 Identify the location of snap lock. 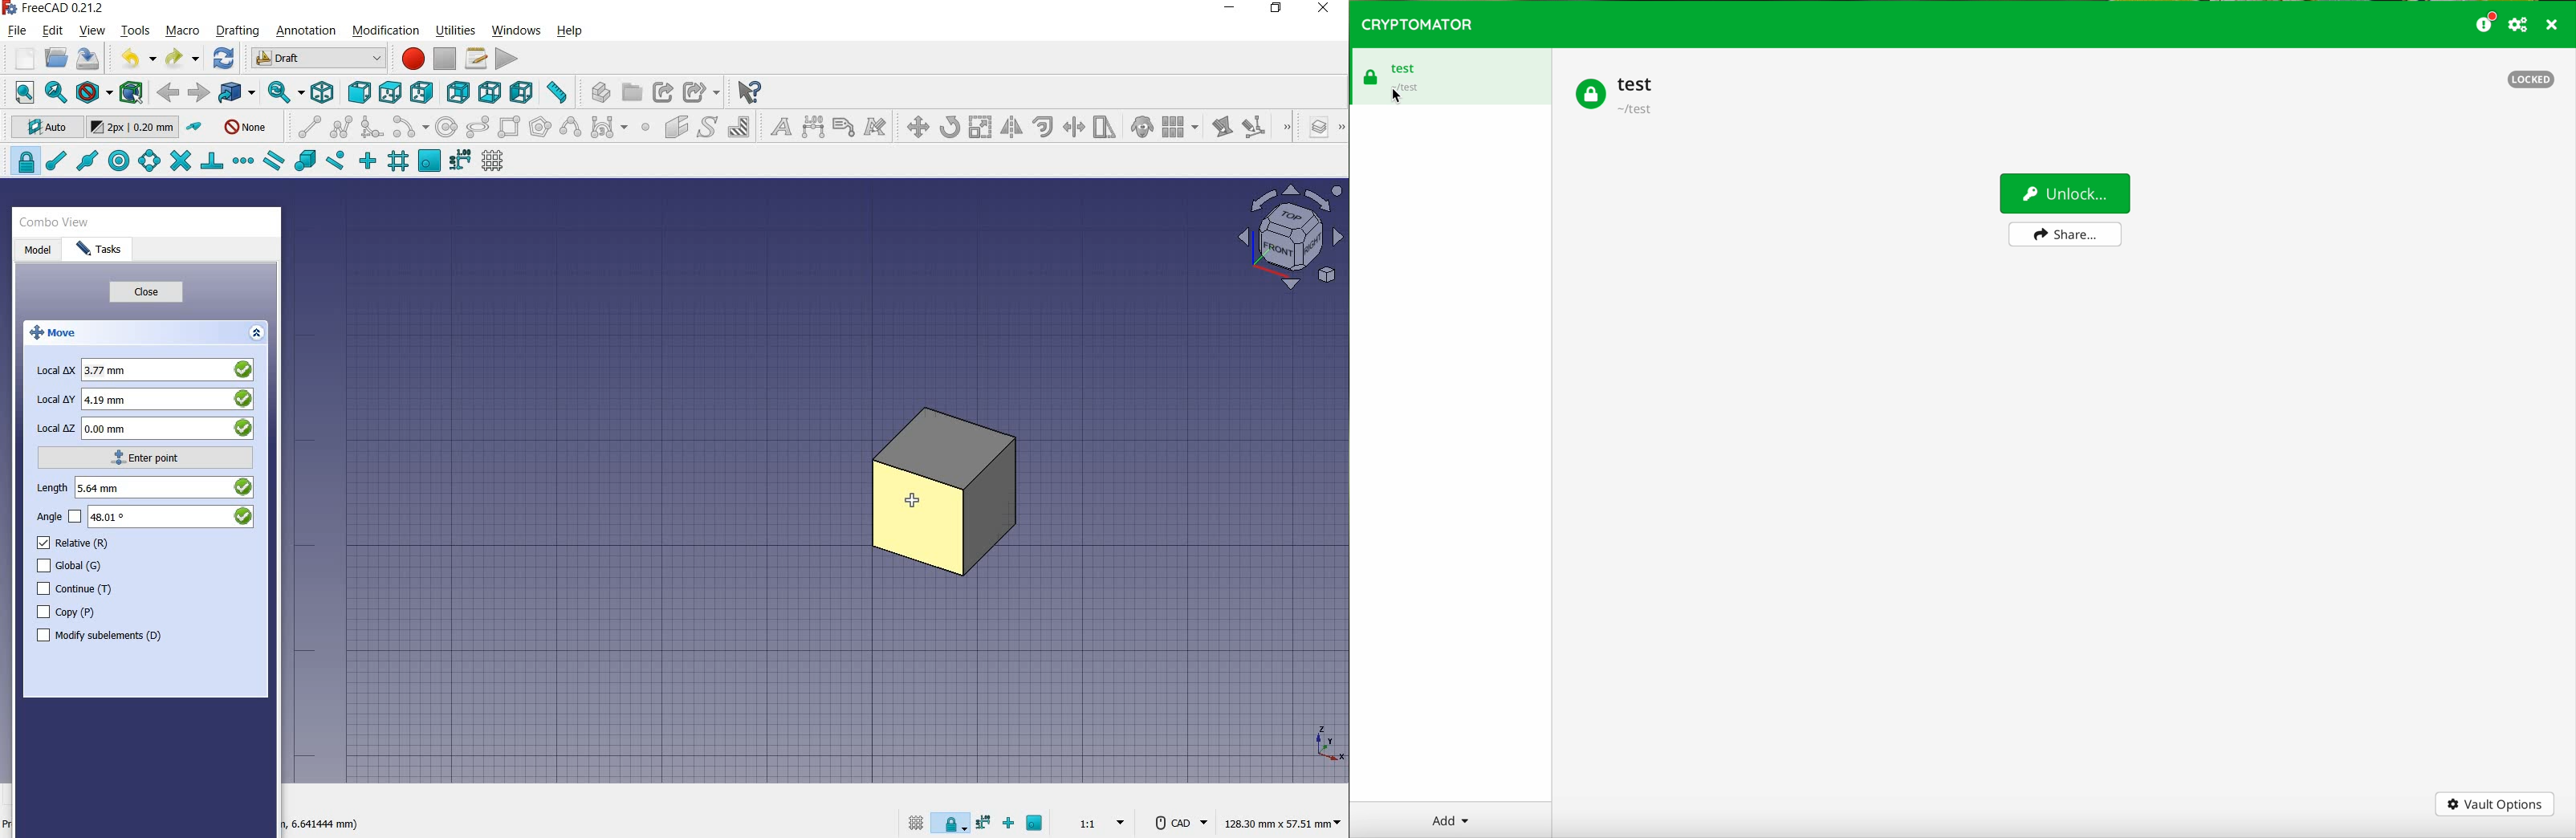
(949, 825).